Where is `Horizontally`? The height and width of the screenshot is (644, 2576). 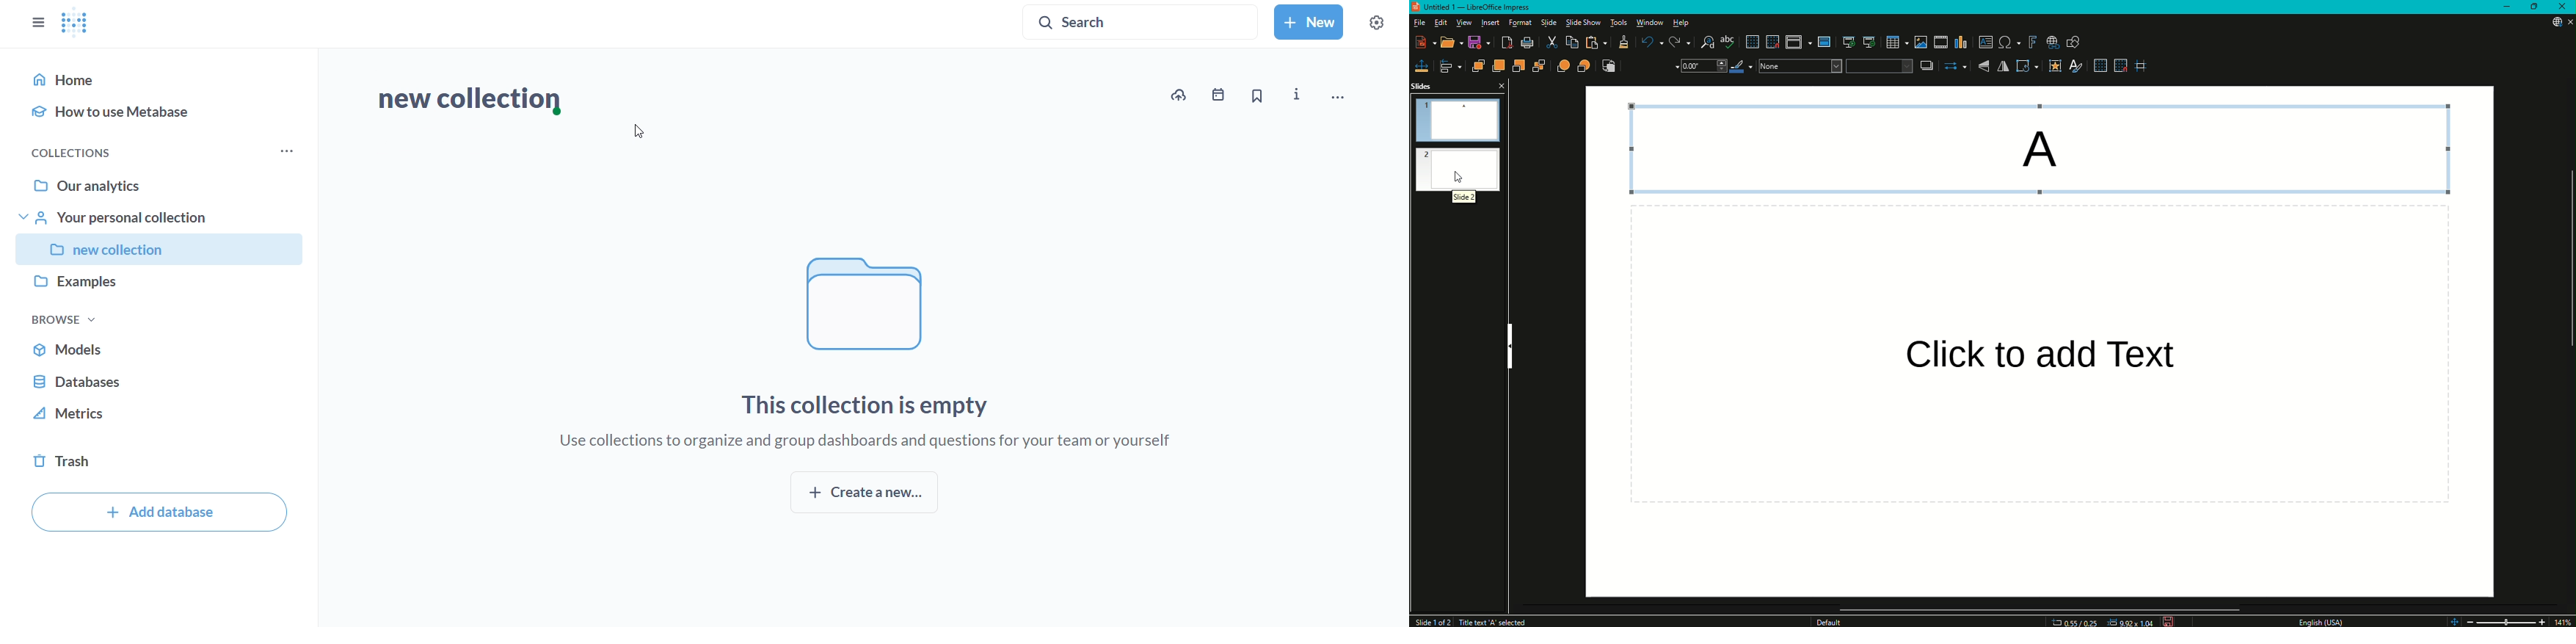
Horizontally is located at coordinates (2005, 66).